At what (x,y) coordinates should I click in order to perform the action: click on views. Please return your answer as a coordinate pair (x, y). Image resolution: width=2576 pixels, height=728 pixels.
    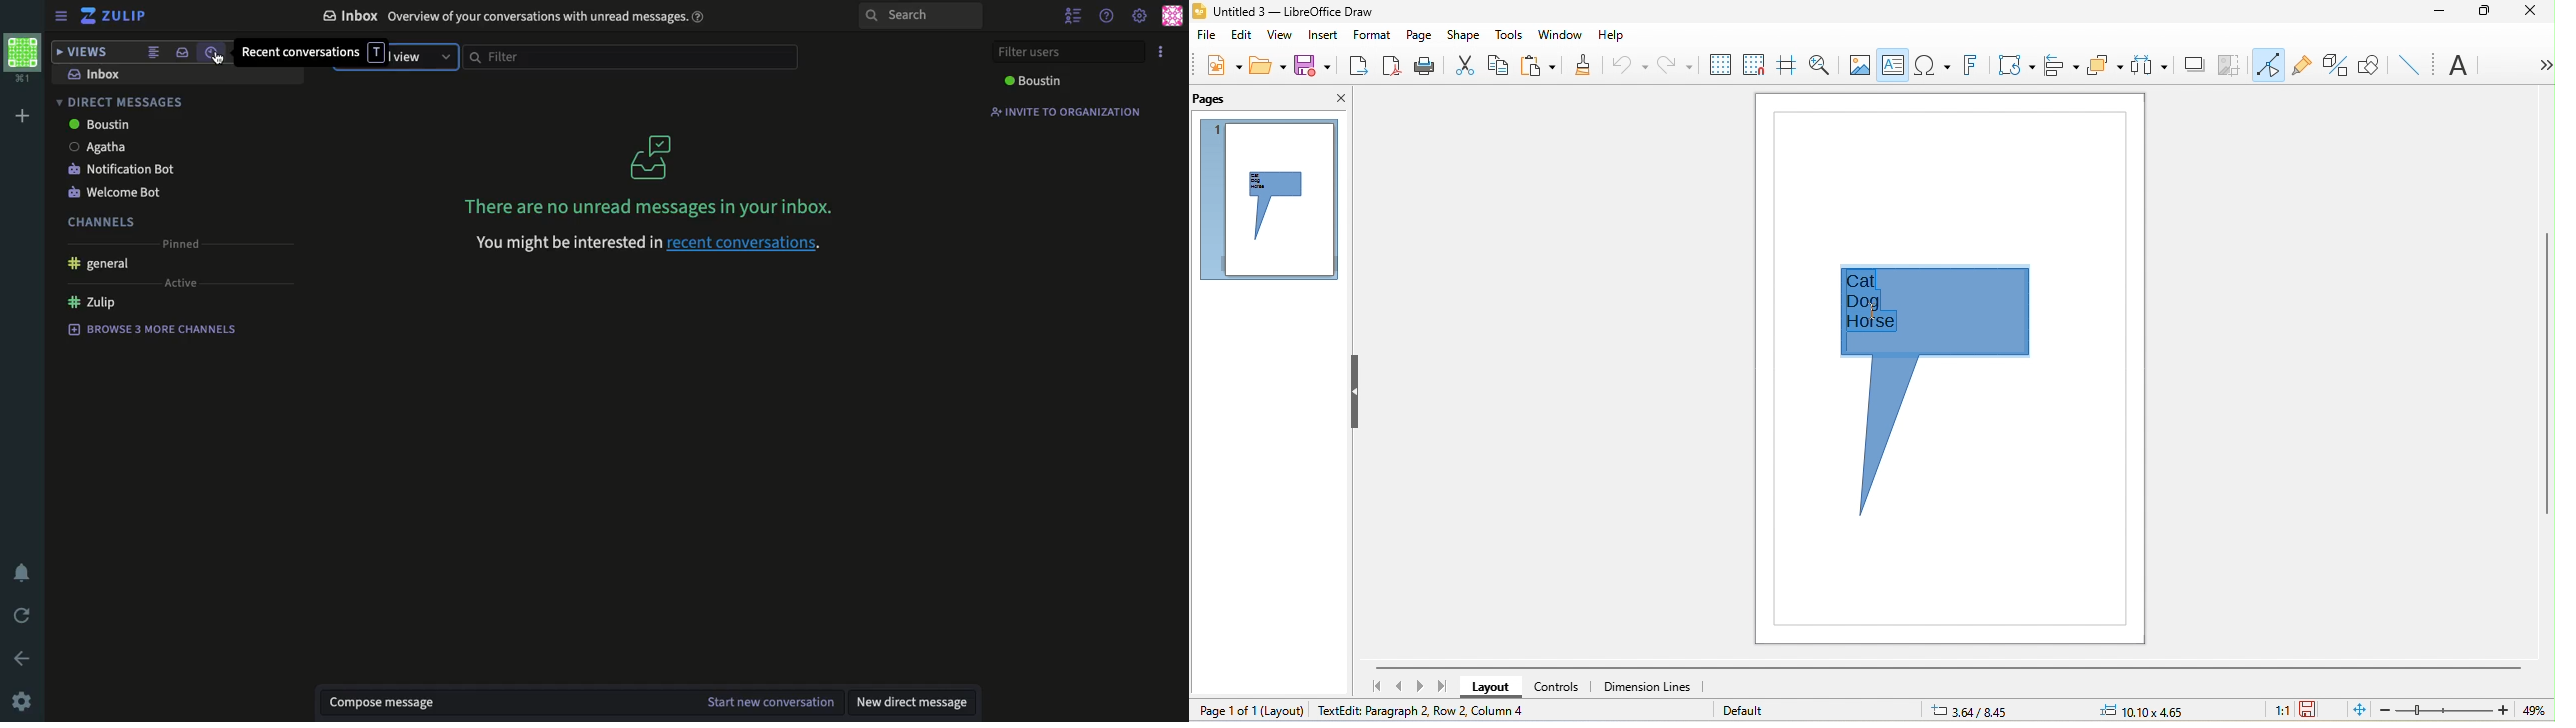
    Looking at the image, I should click on (83, 53).